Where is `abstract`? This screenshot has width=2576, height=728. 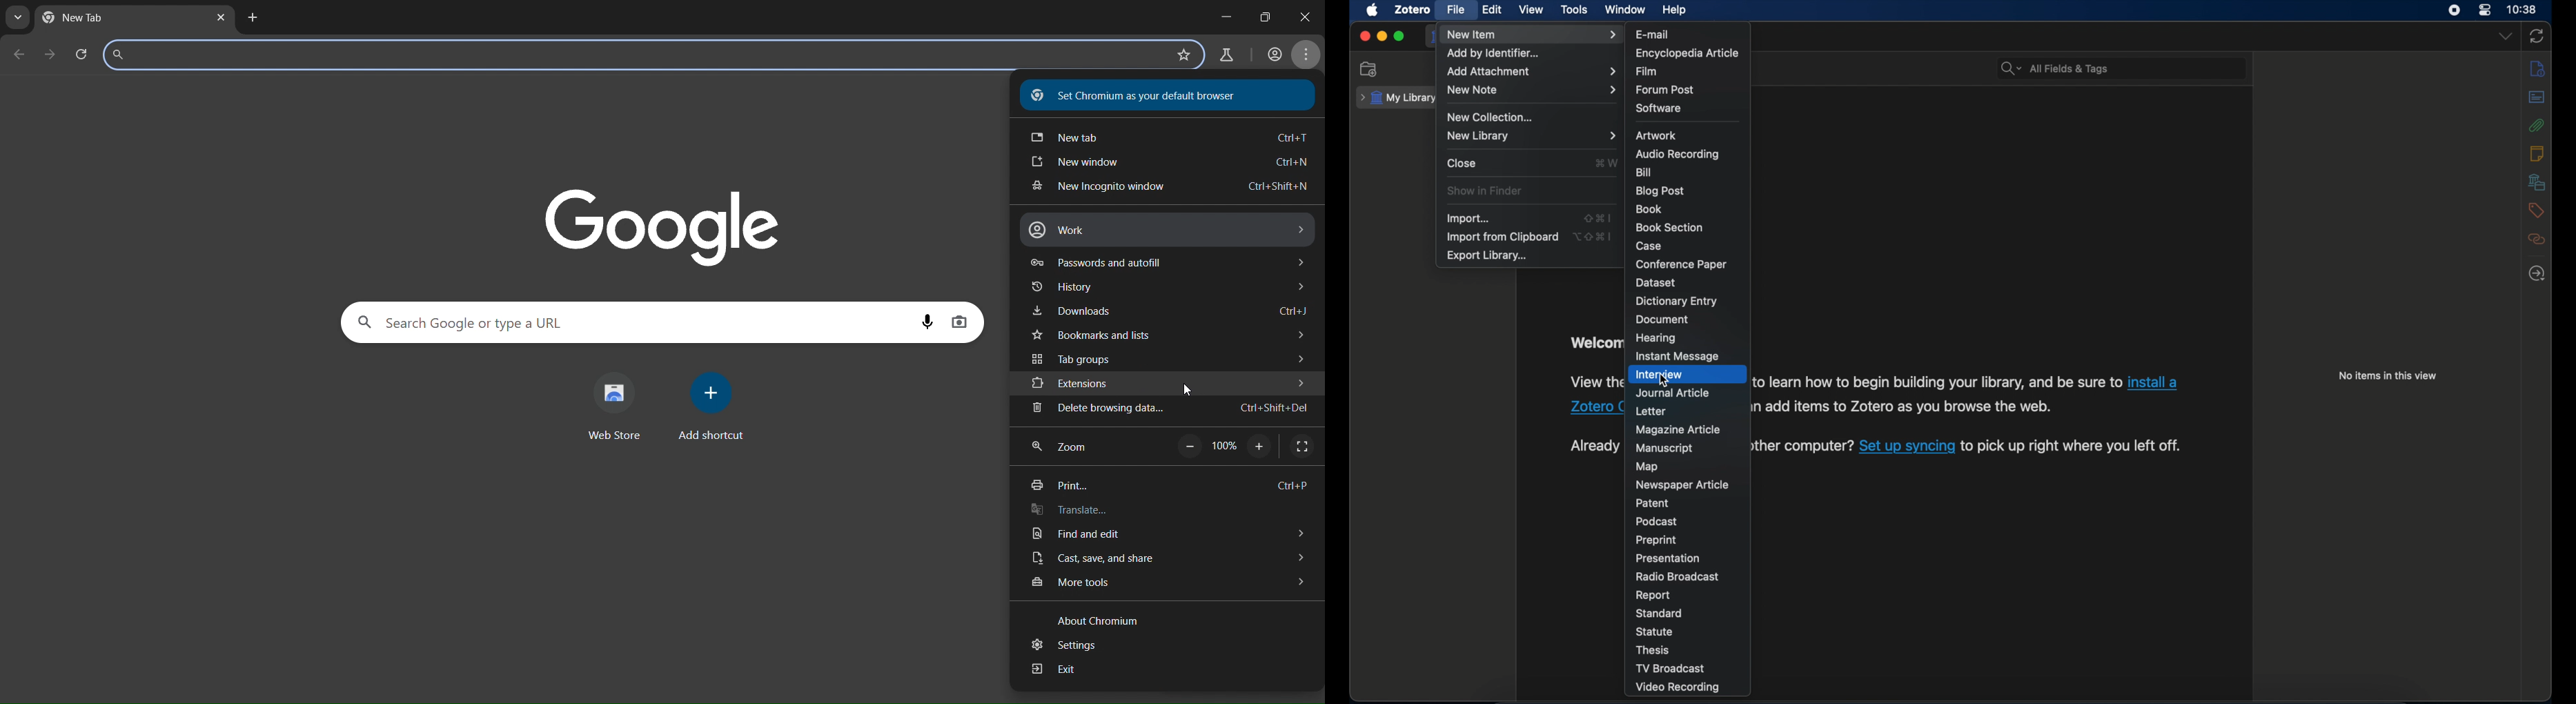 abstract is located at coordinates (2537, 97).